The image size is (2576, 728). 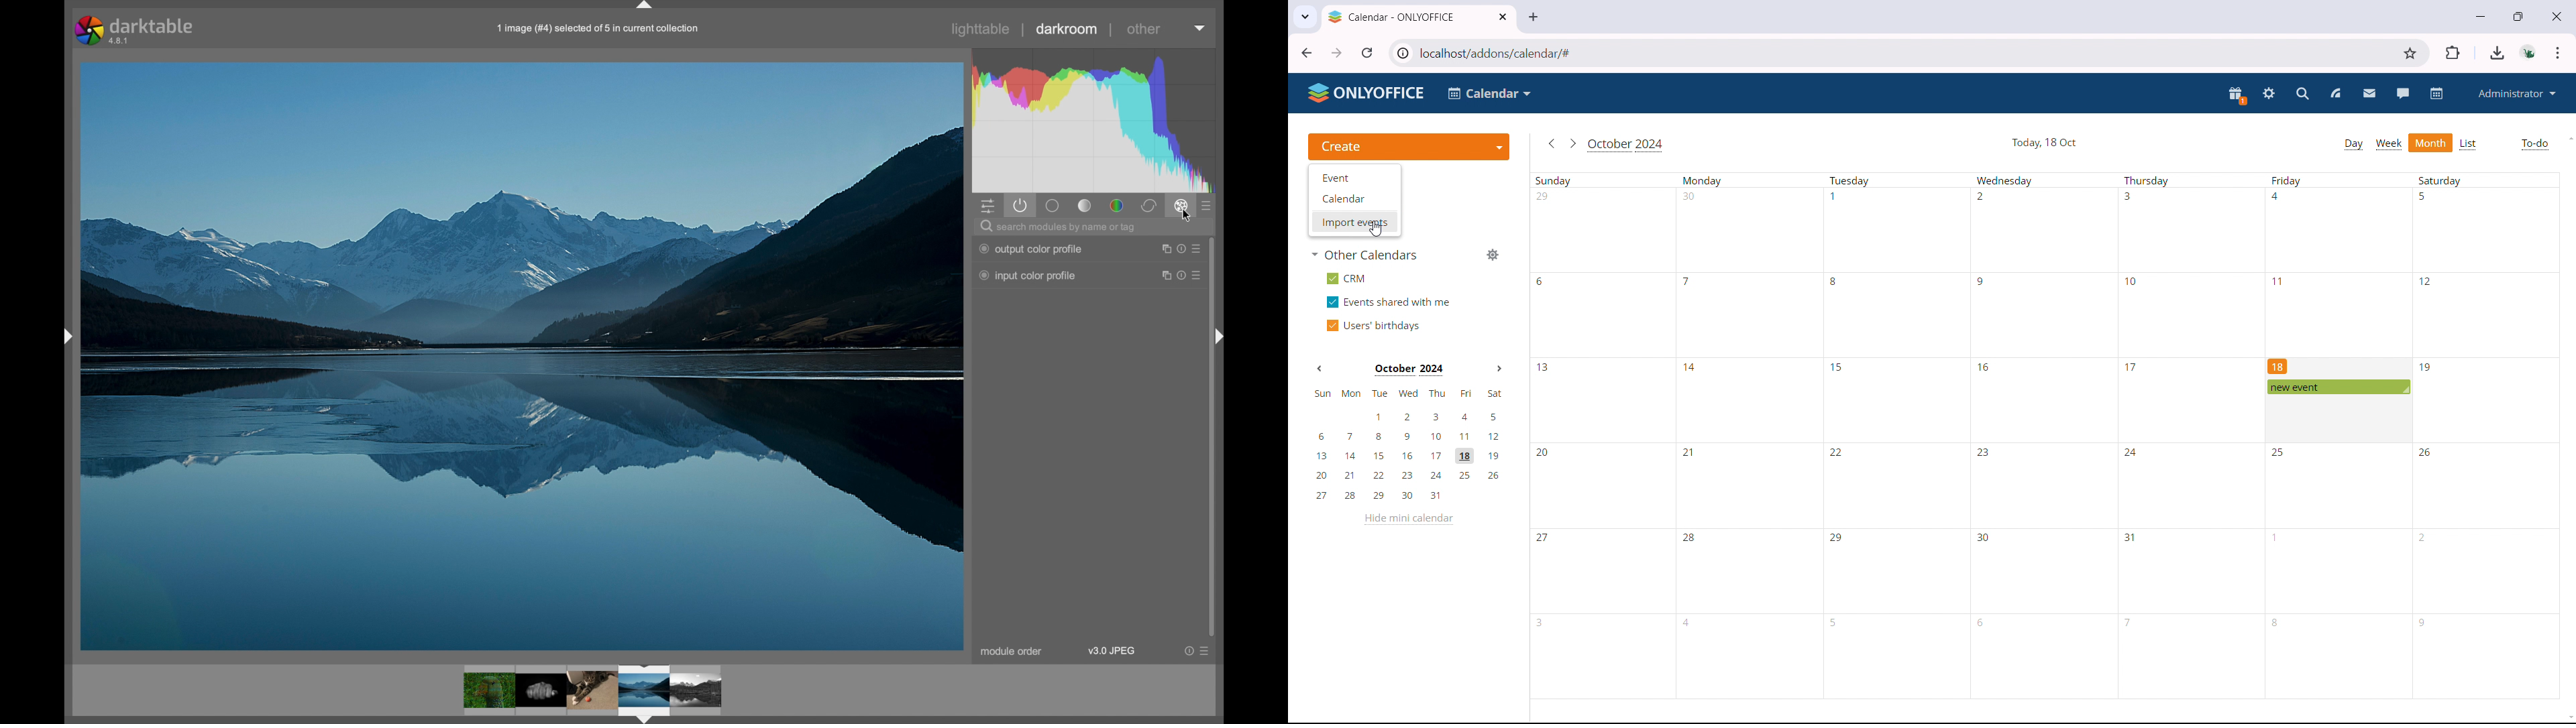 What do you see at coordinates (2045, 142) in the screenshot?
I see `Today, 18 Oct` at bounding box center [2045, 142].